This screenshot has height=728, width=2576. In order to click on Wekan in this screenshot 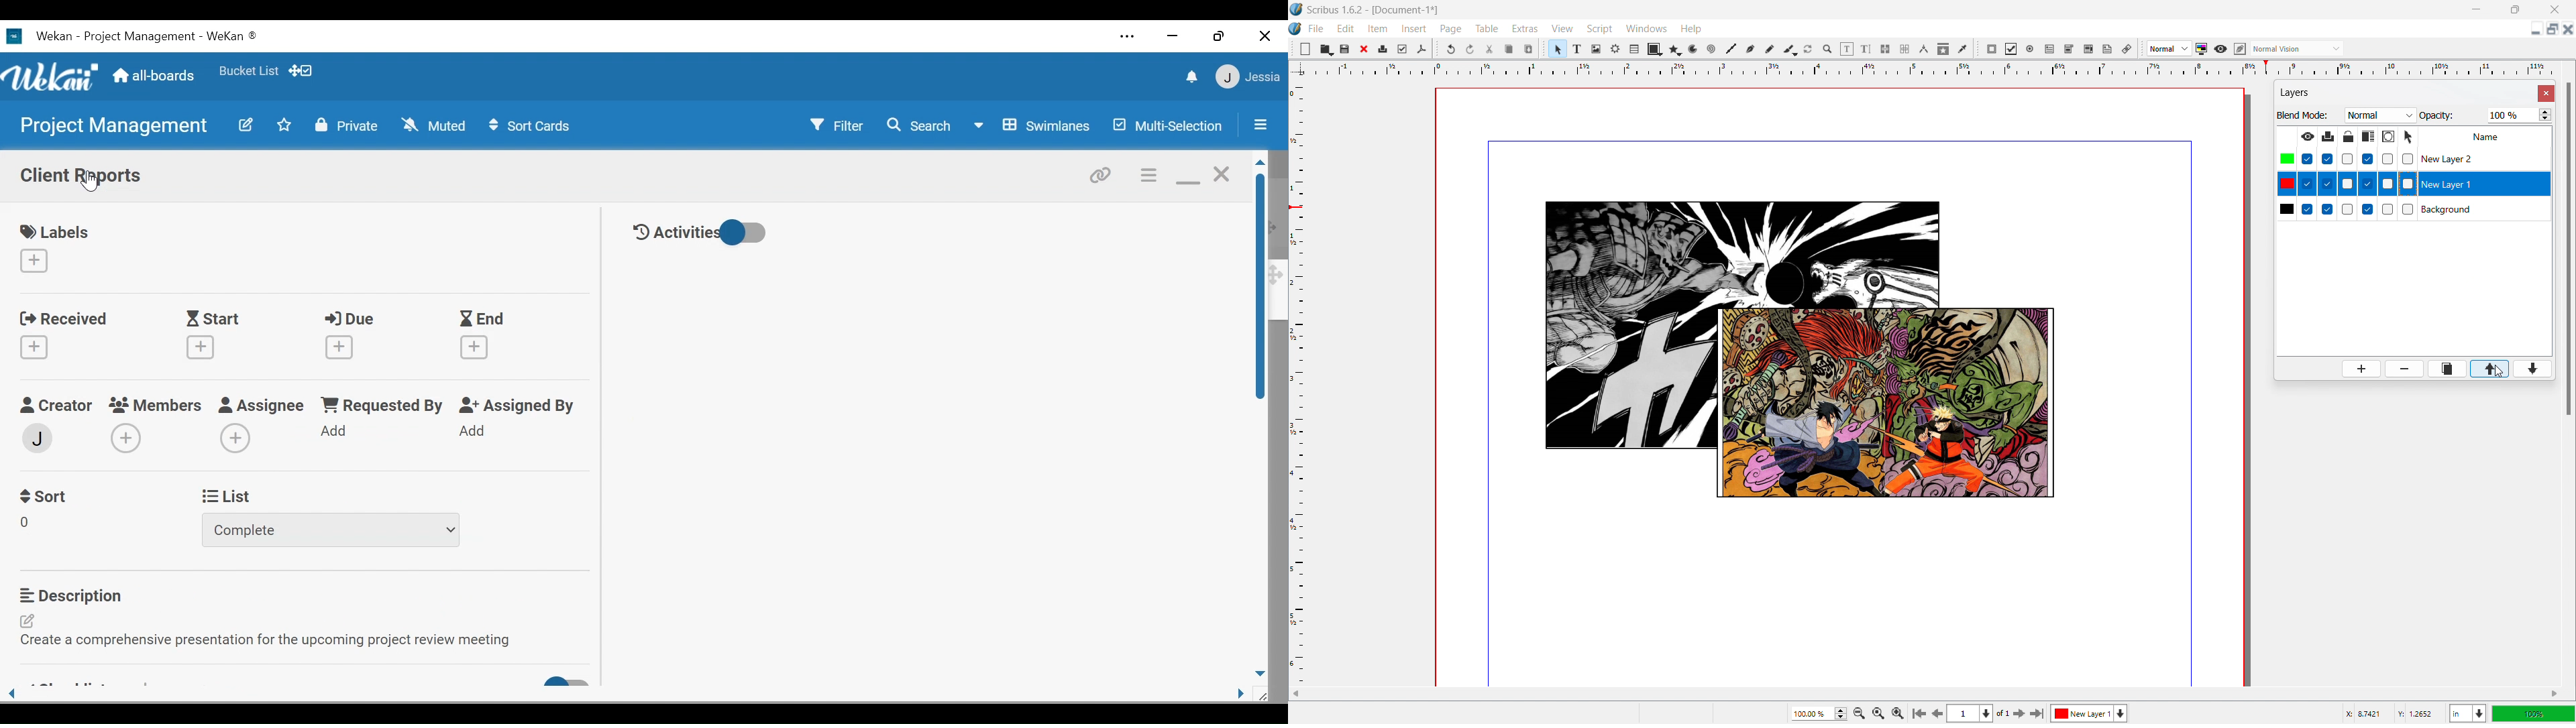, I will do `click(232, 38)`.